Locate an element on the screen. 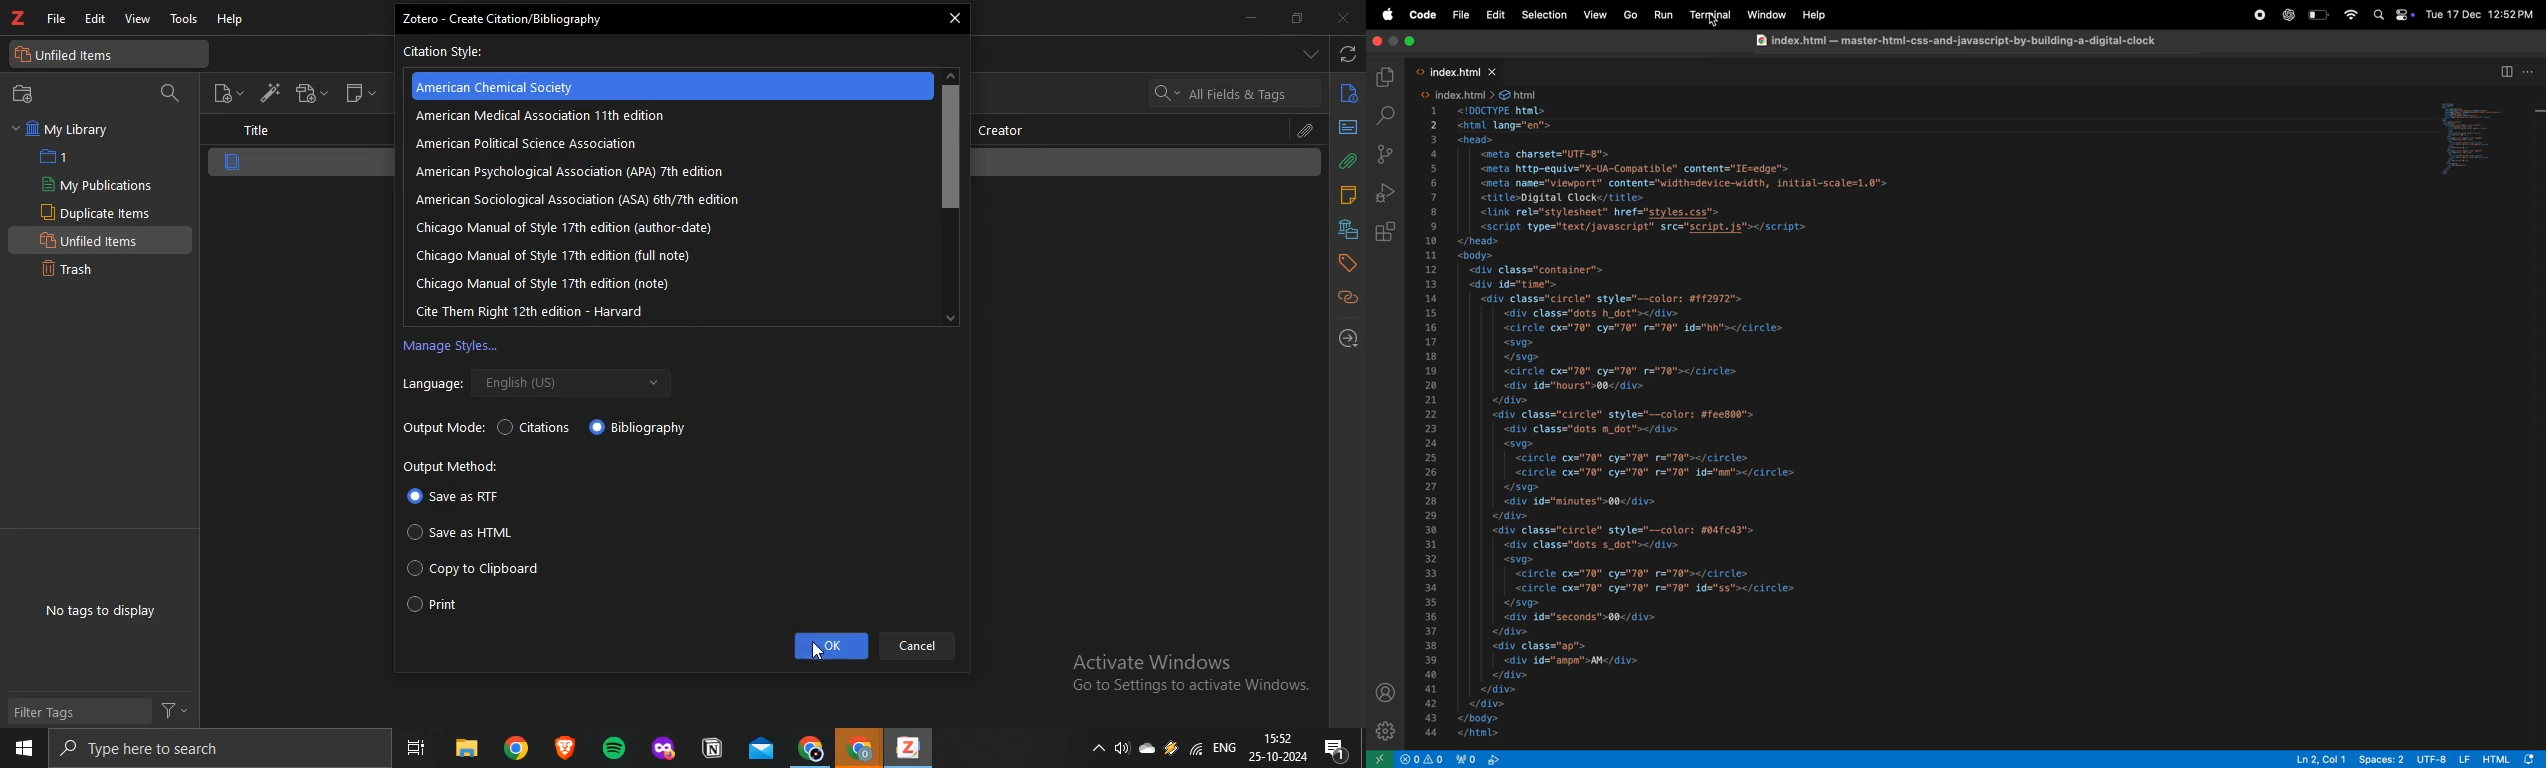 The width and height of the screenshot is (2548, 784). attachment is located at coordinates (1307, 131).